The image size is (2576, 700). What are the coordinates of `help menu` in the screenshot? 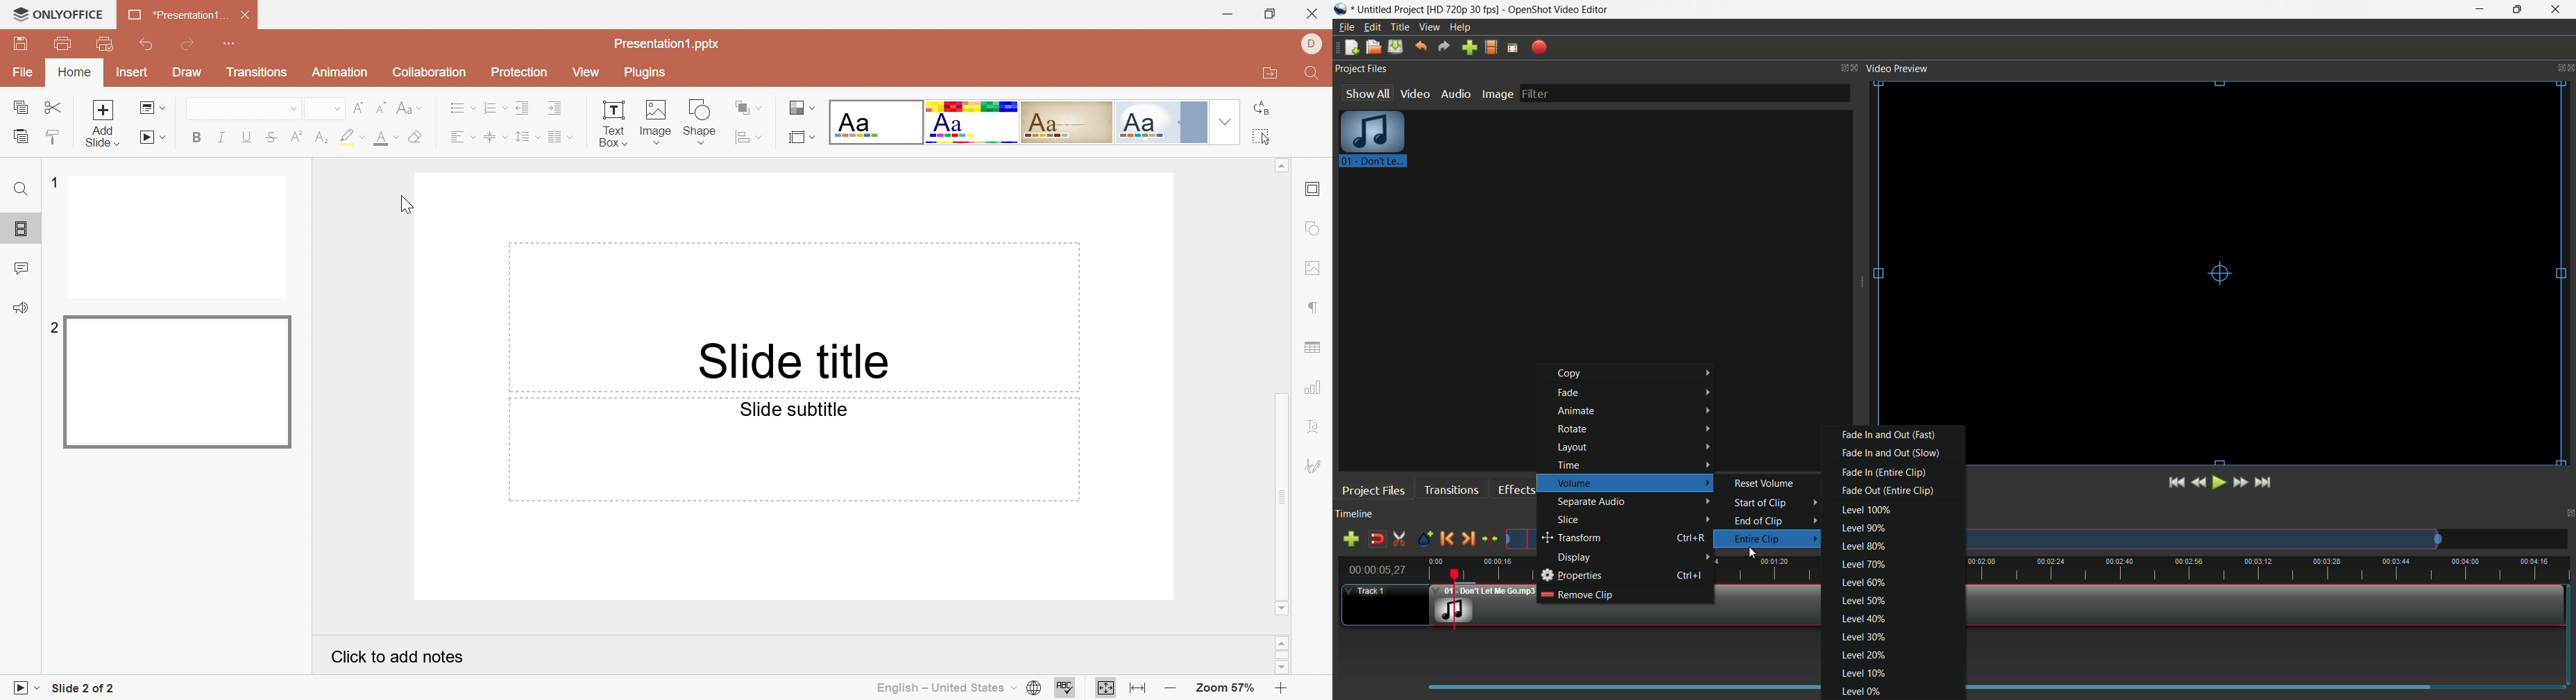 It's located at (1460, 27).